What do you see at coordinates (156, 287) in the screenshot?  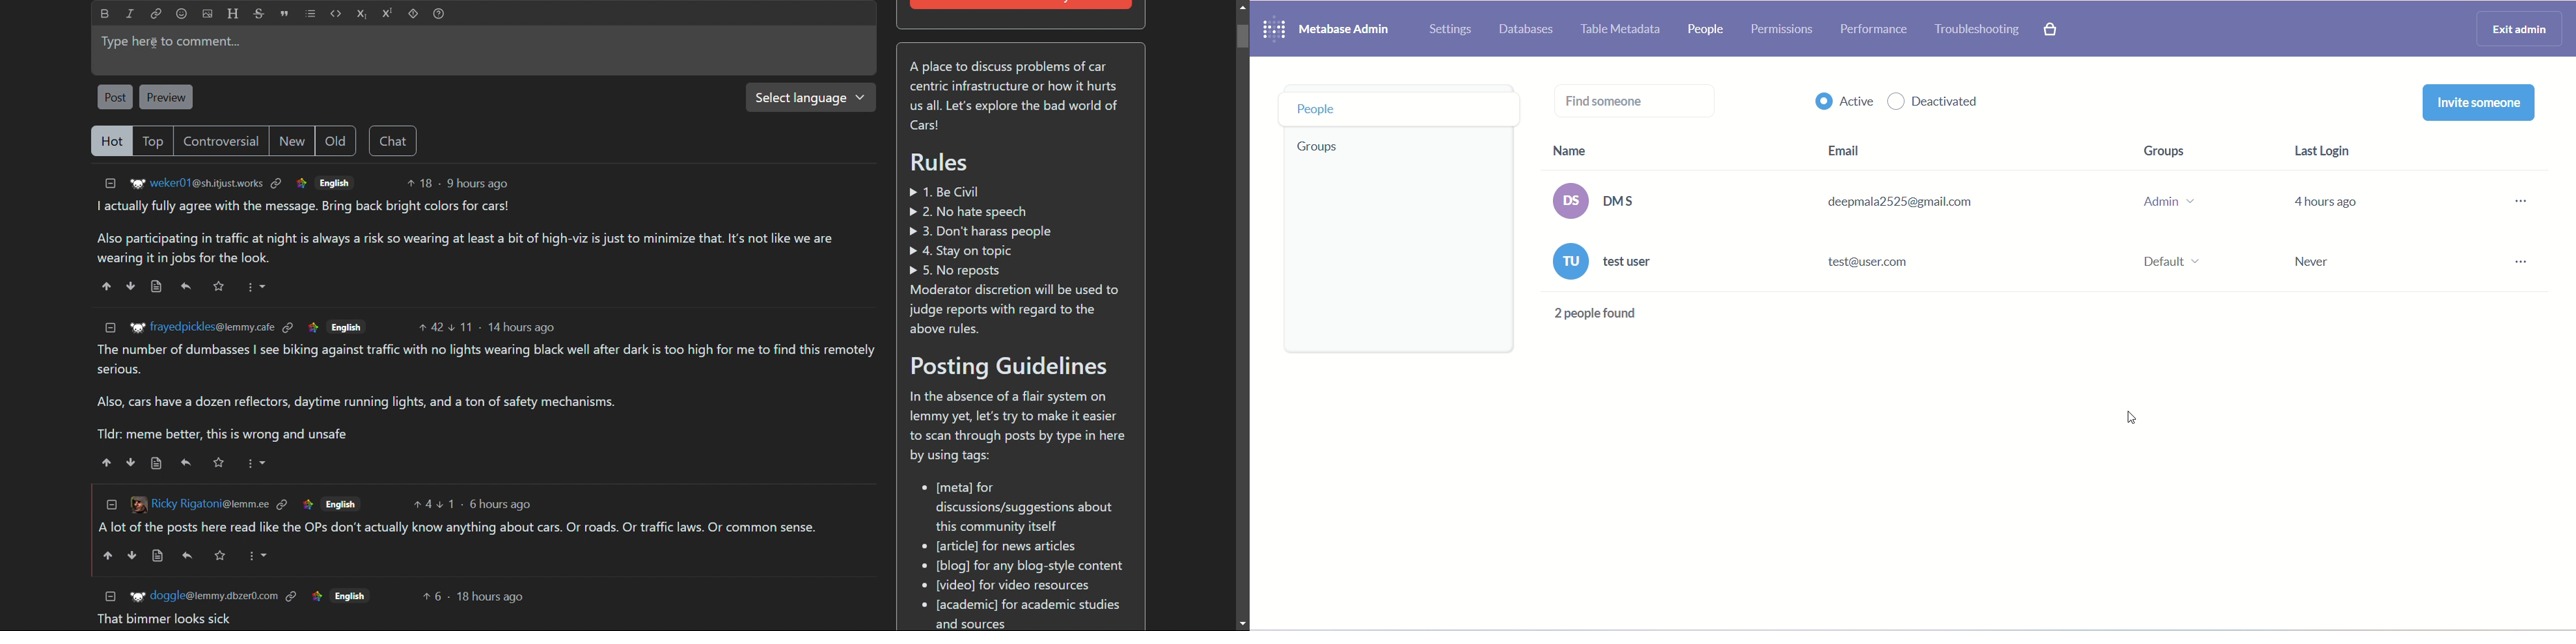 I see `view source` at bounding box center [156, 287].